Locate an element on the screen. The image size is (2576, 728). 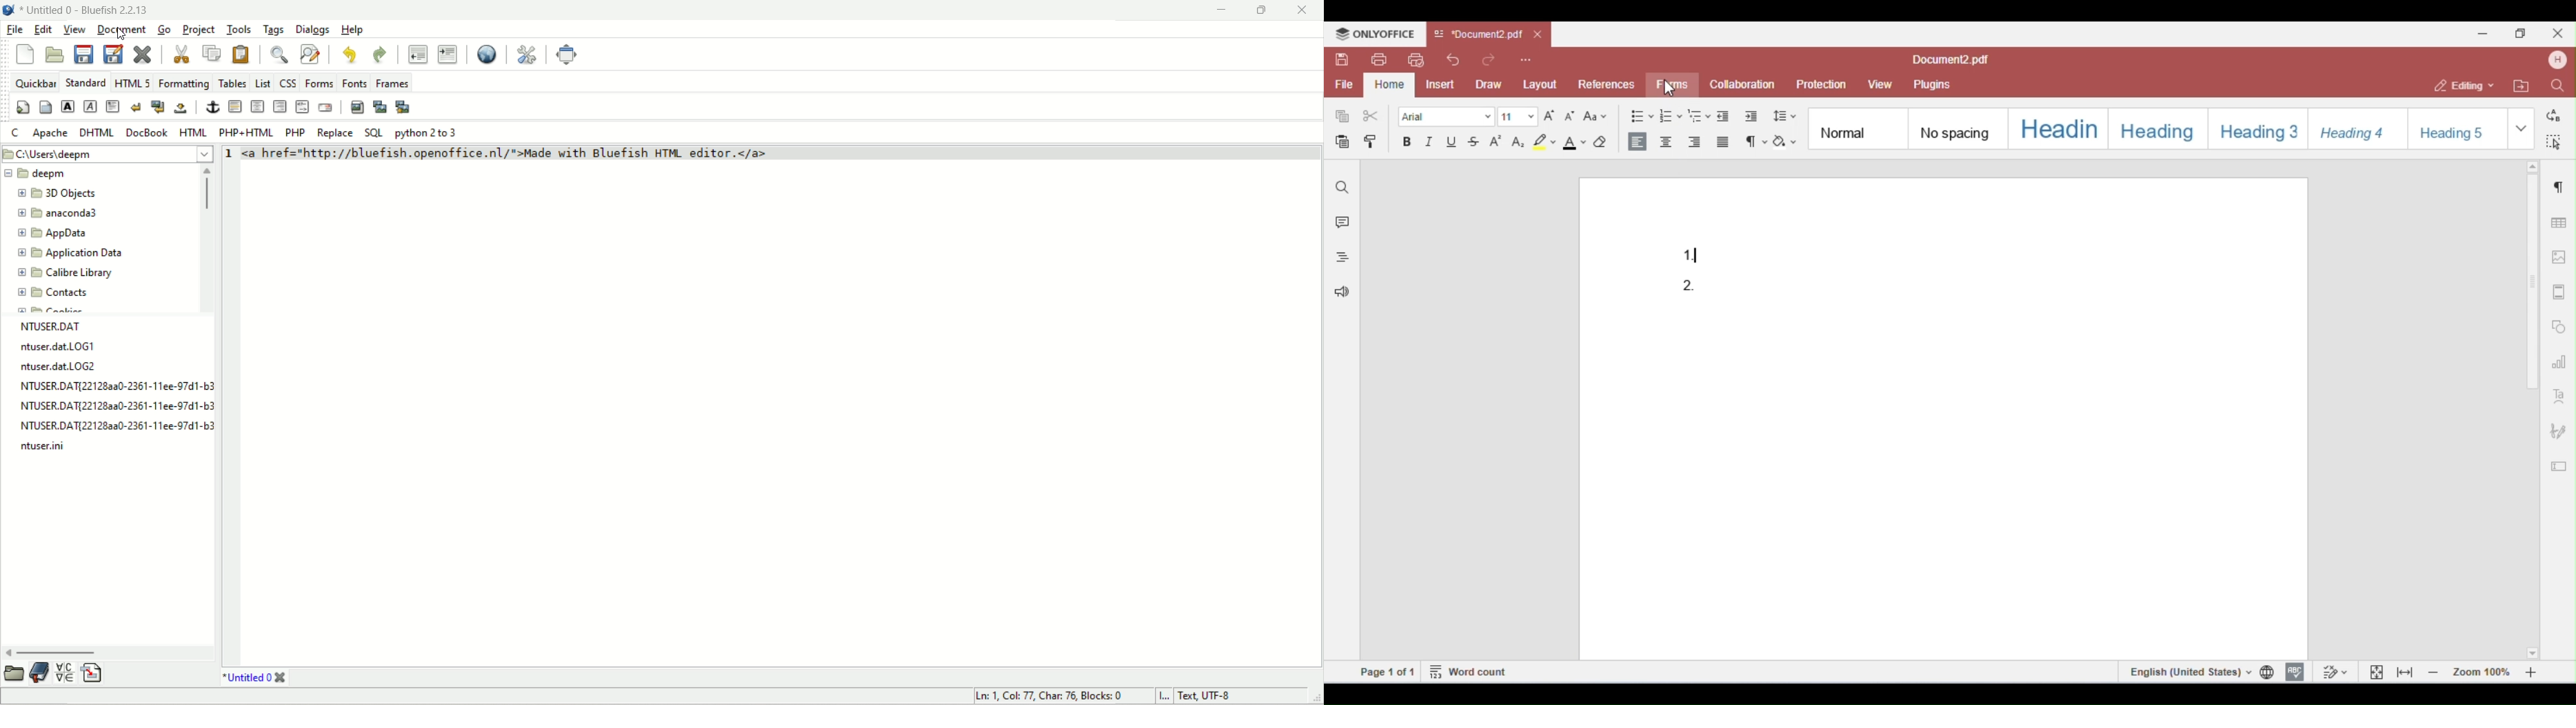
indent is located at coordinates (448, 54).